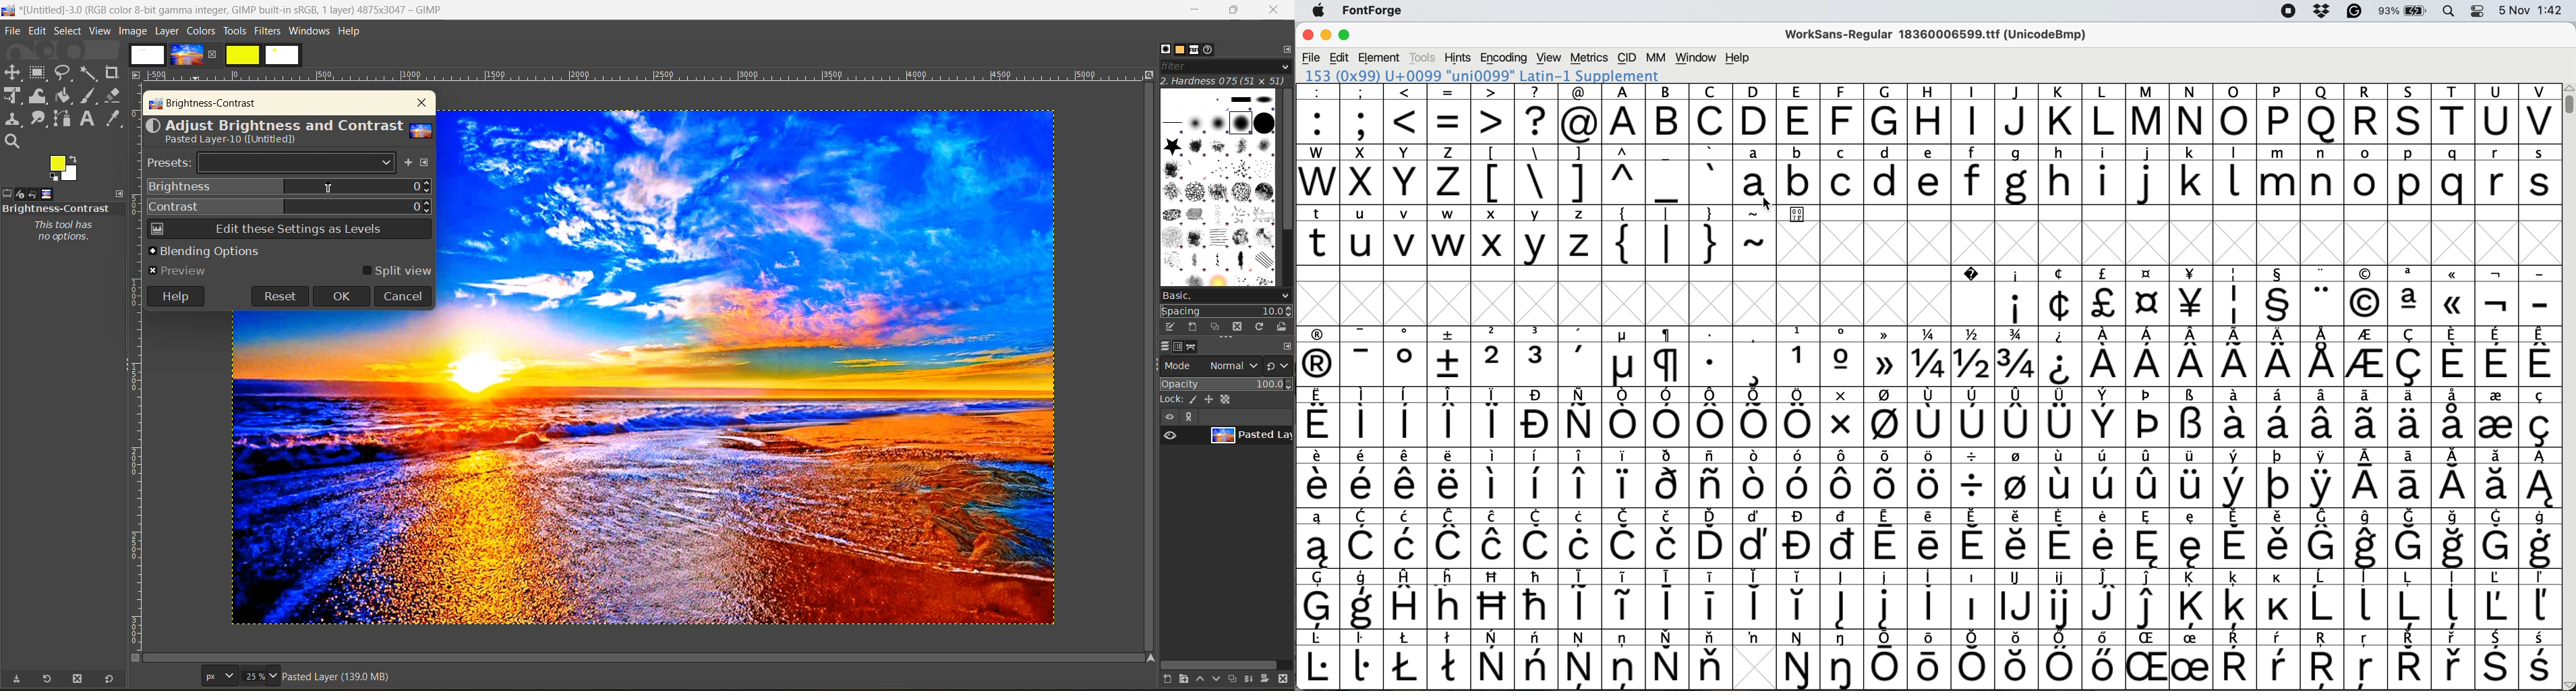 This screenshot has height=700, width=2576. I want to click on delete brush, so click(1240, 328).